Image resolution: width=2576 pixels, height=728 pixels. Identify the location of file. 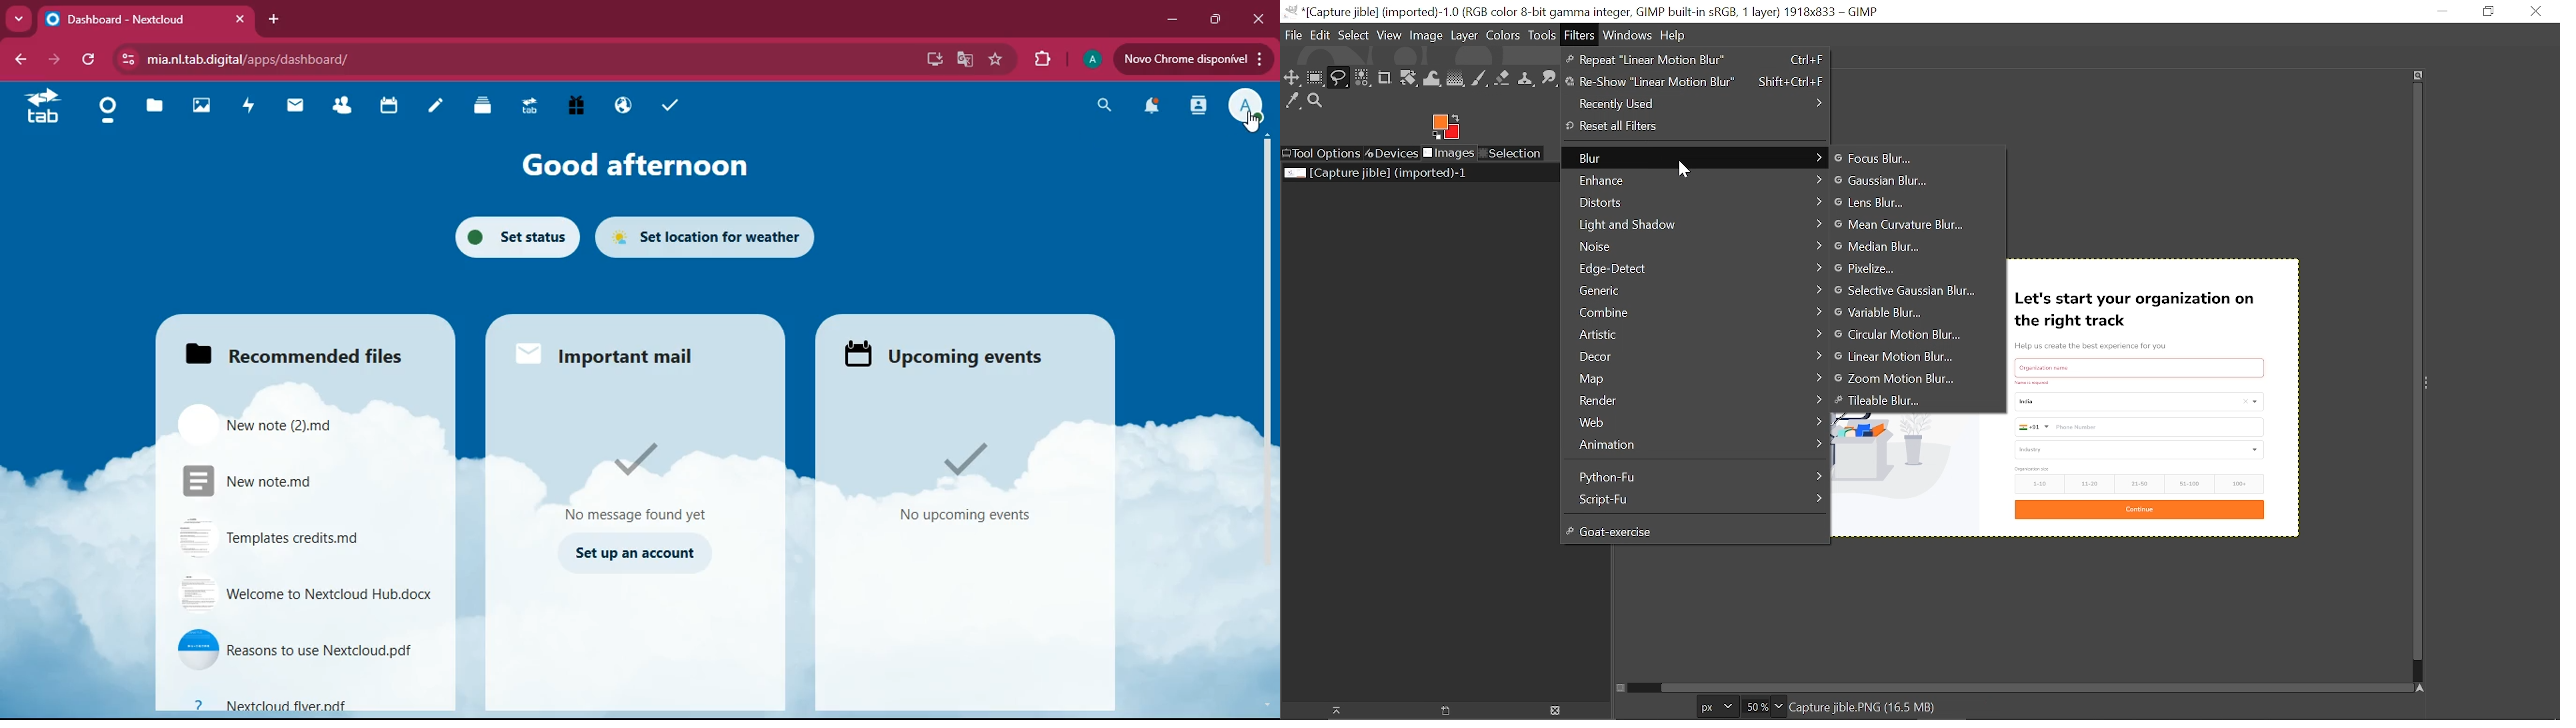
(269, 481).